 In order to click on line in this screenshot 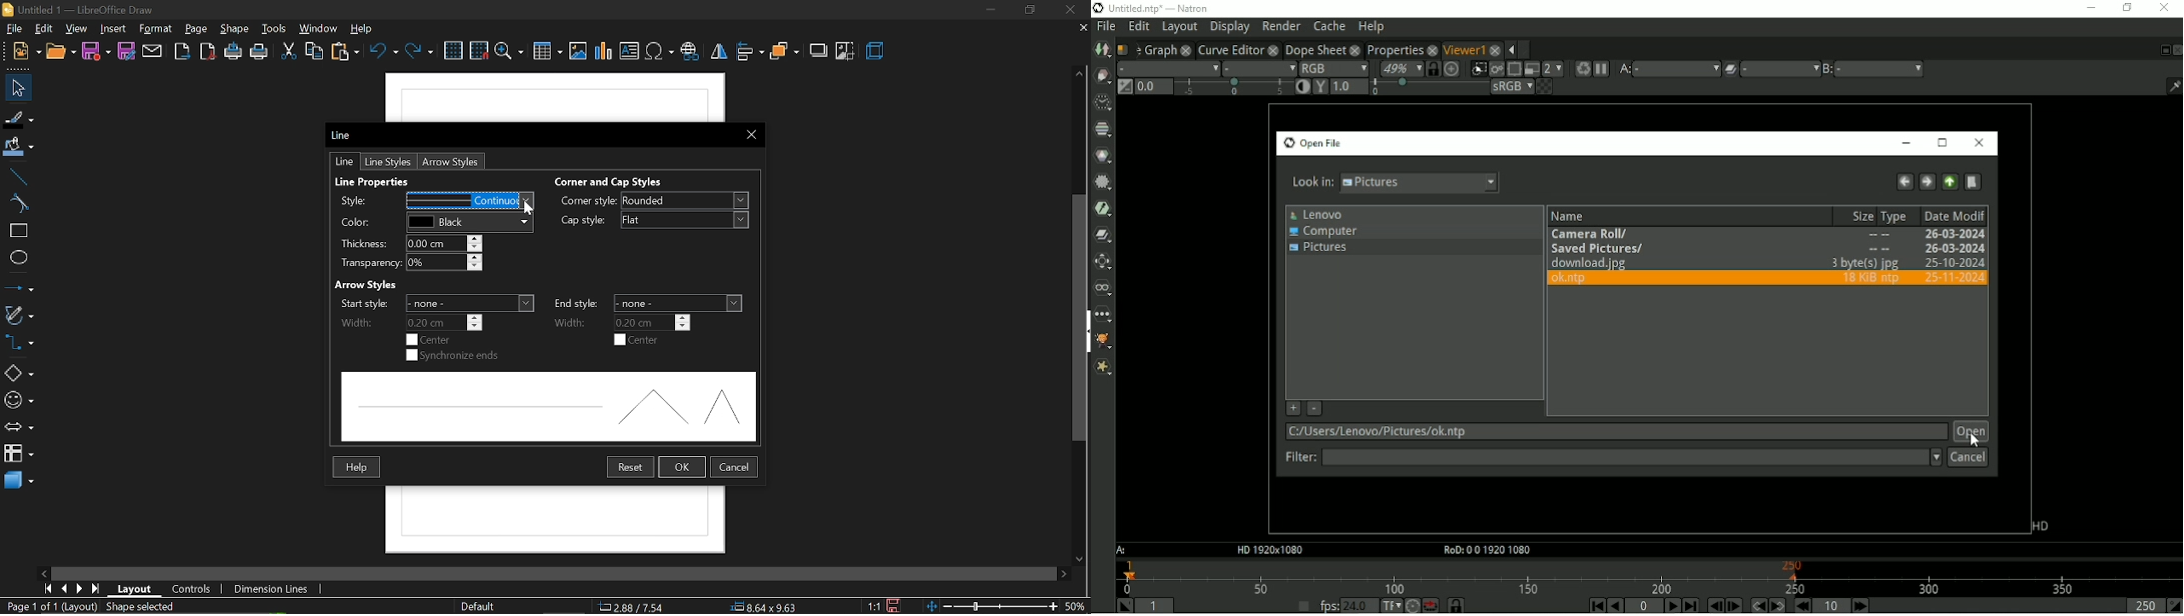, I will do `click(343, 161)`.